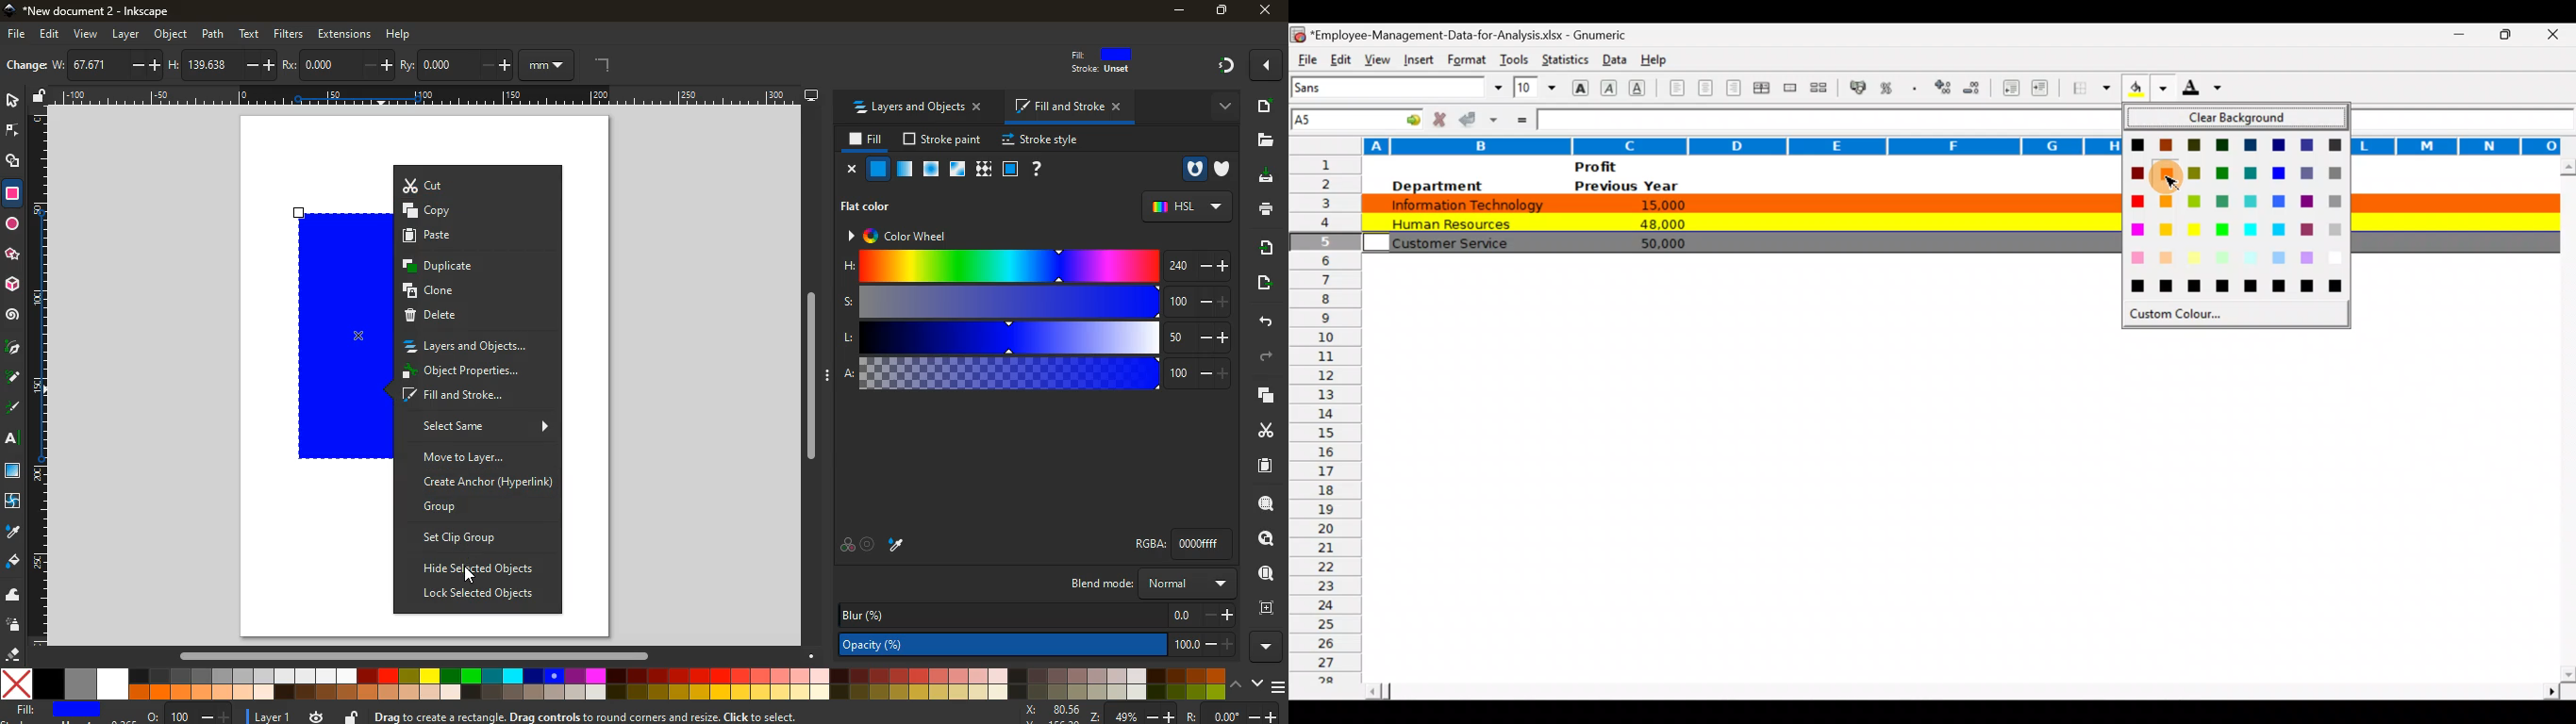 Image resolution: width=2576 pixels, height=728 pixels. What do you see at coordinates (2146, 92) in the screenshot?
I see `Background` at bounding box center [2146, 92].